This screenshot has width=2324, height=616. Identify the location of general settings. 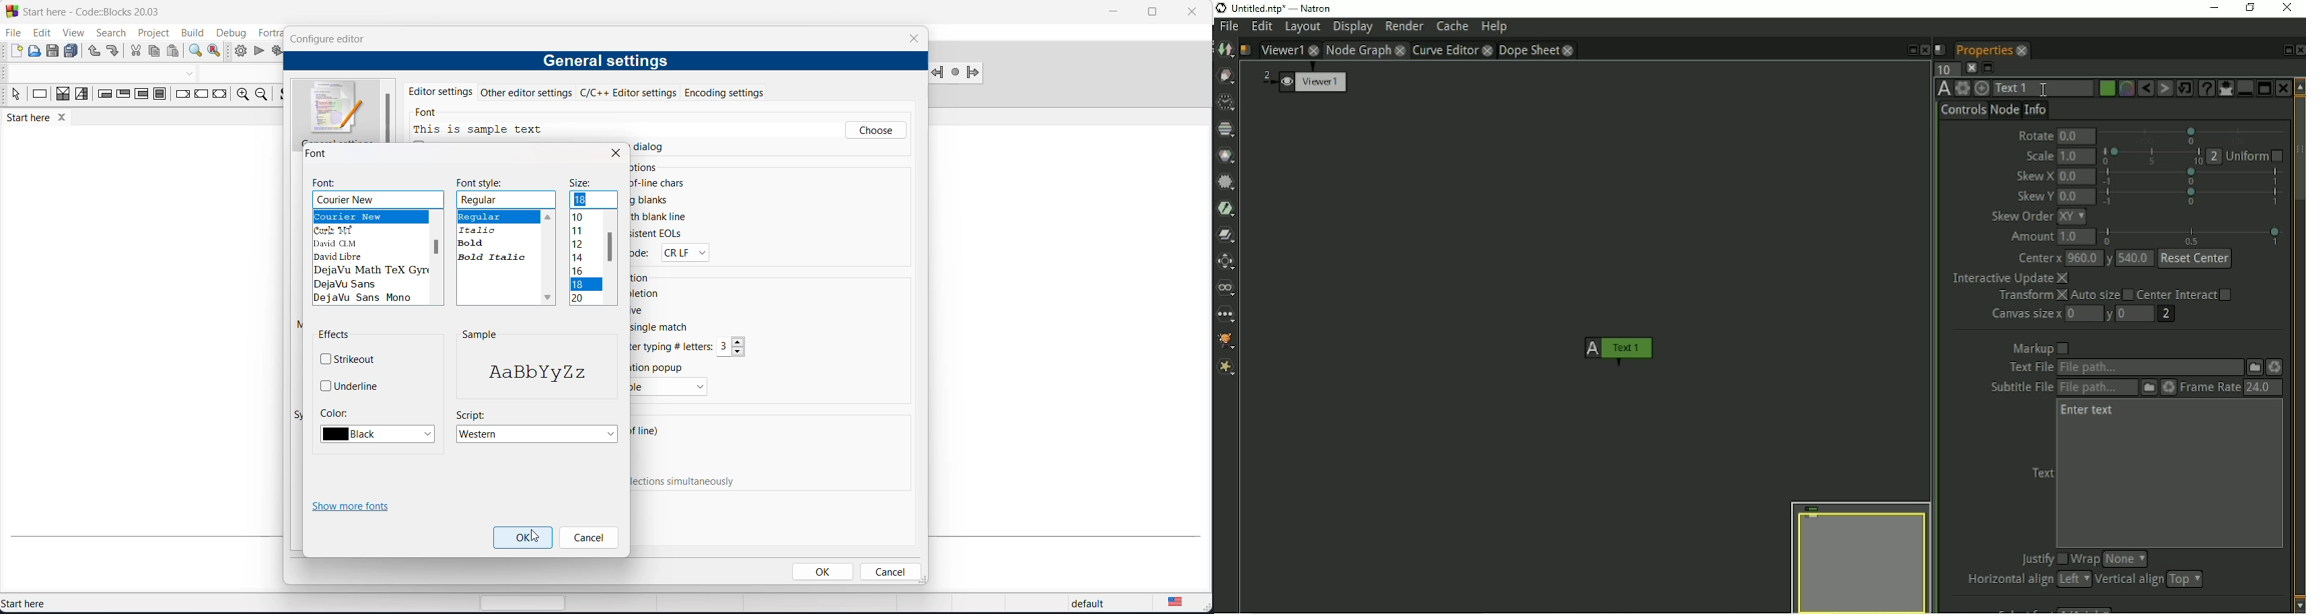
(605, 62).